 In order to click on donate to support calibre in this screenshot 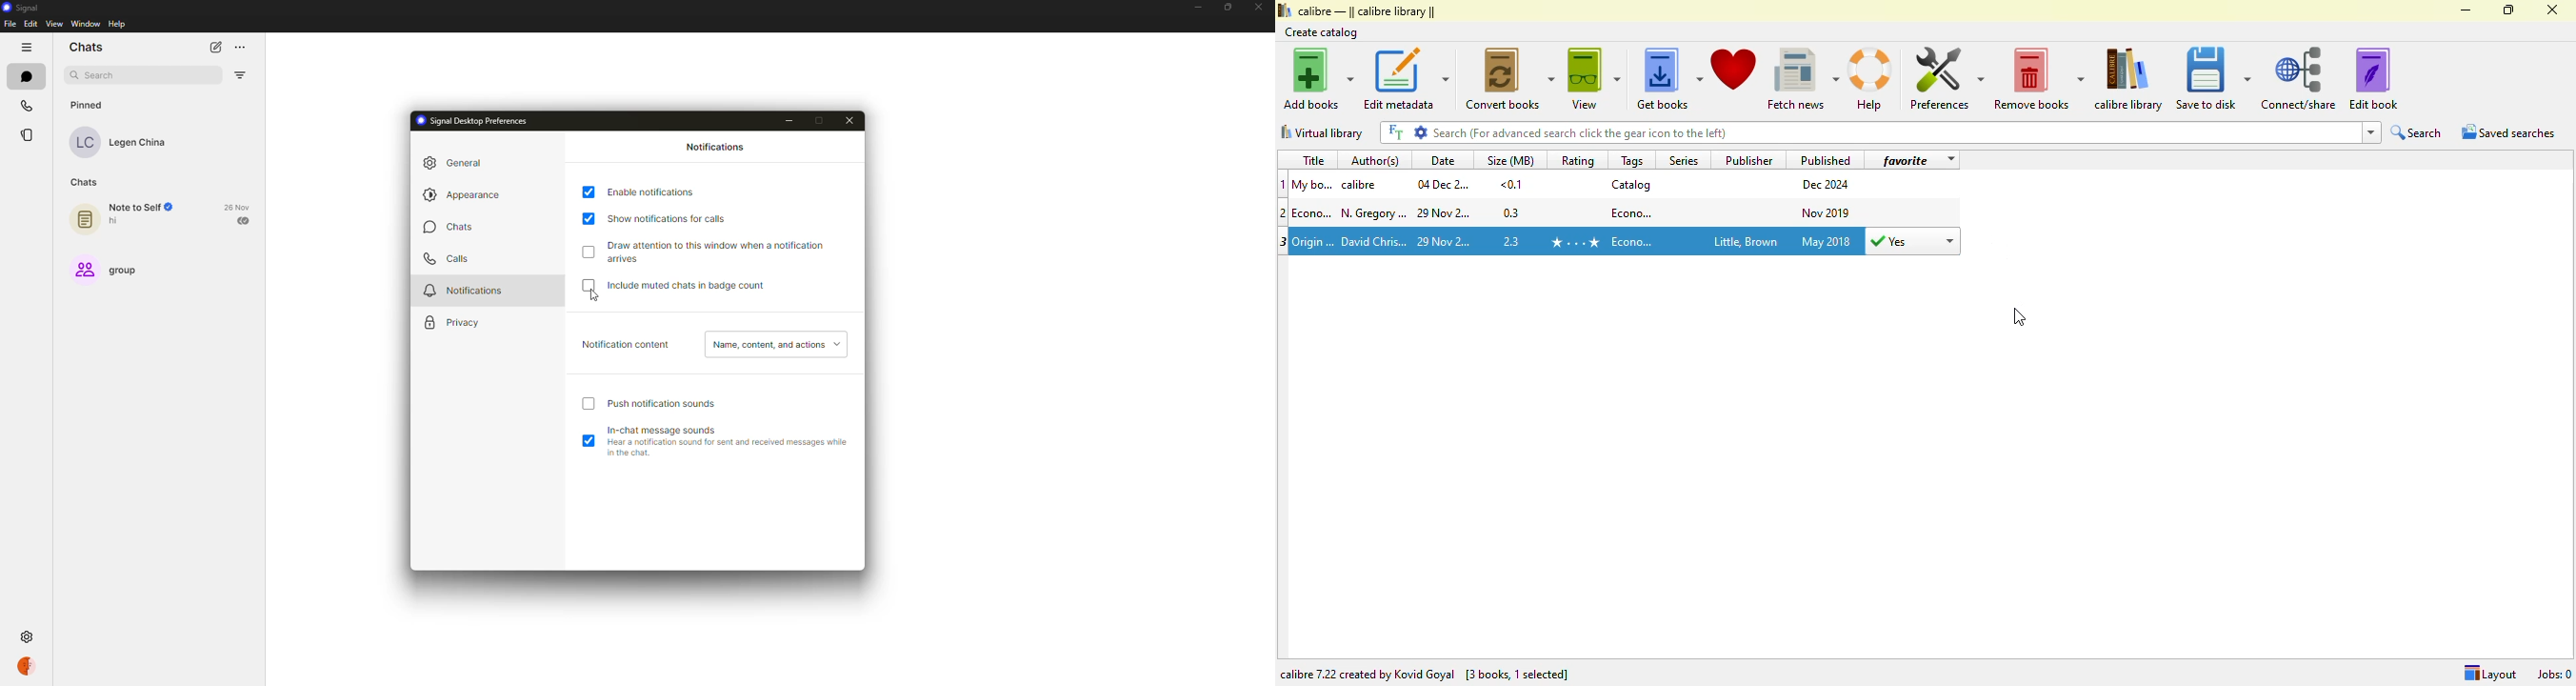, I will do `click(1734, 70)`.